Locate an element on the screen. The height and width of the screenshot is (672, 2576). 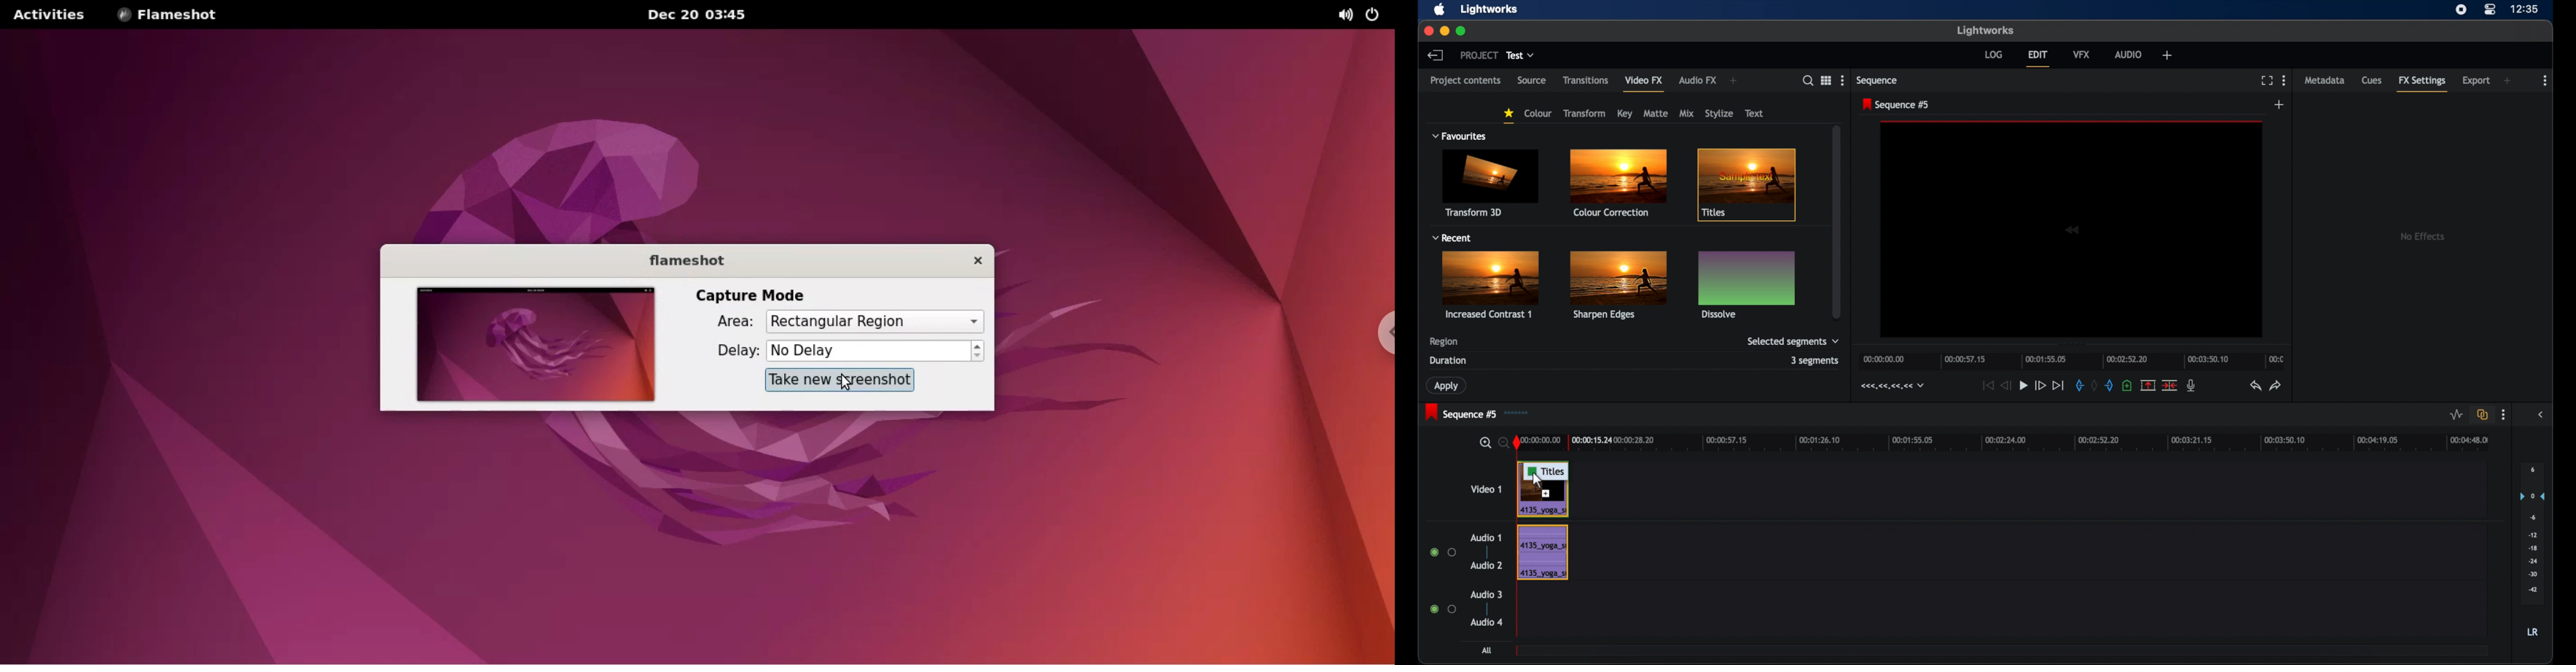
toggle all all track sync is located at coordinates (2481, 415).